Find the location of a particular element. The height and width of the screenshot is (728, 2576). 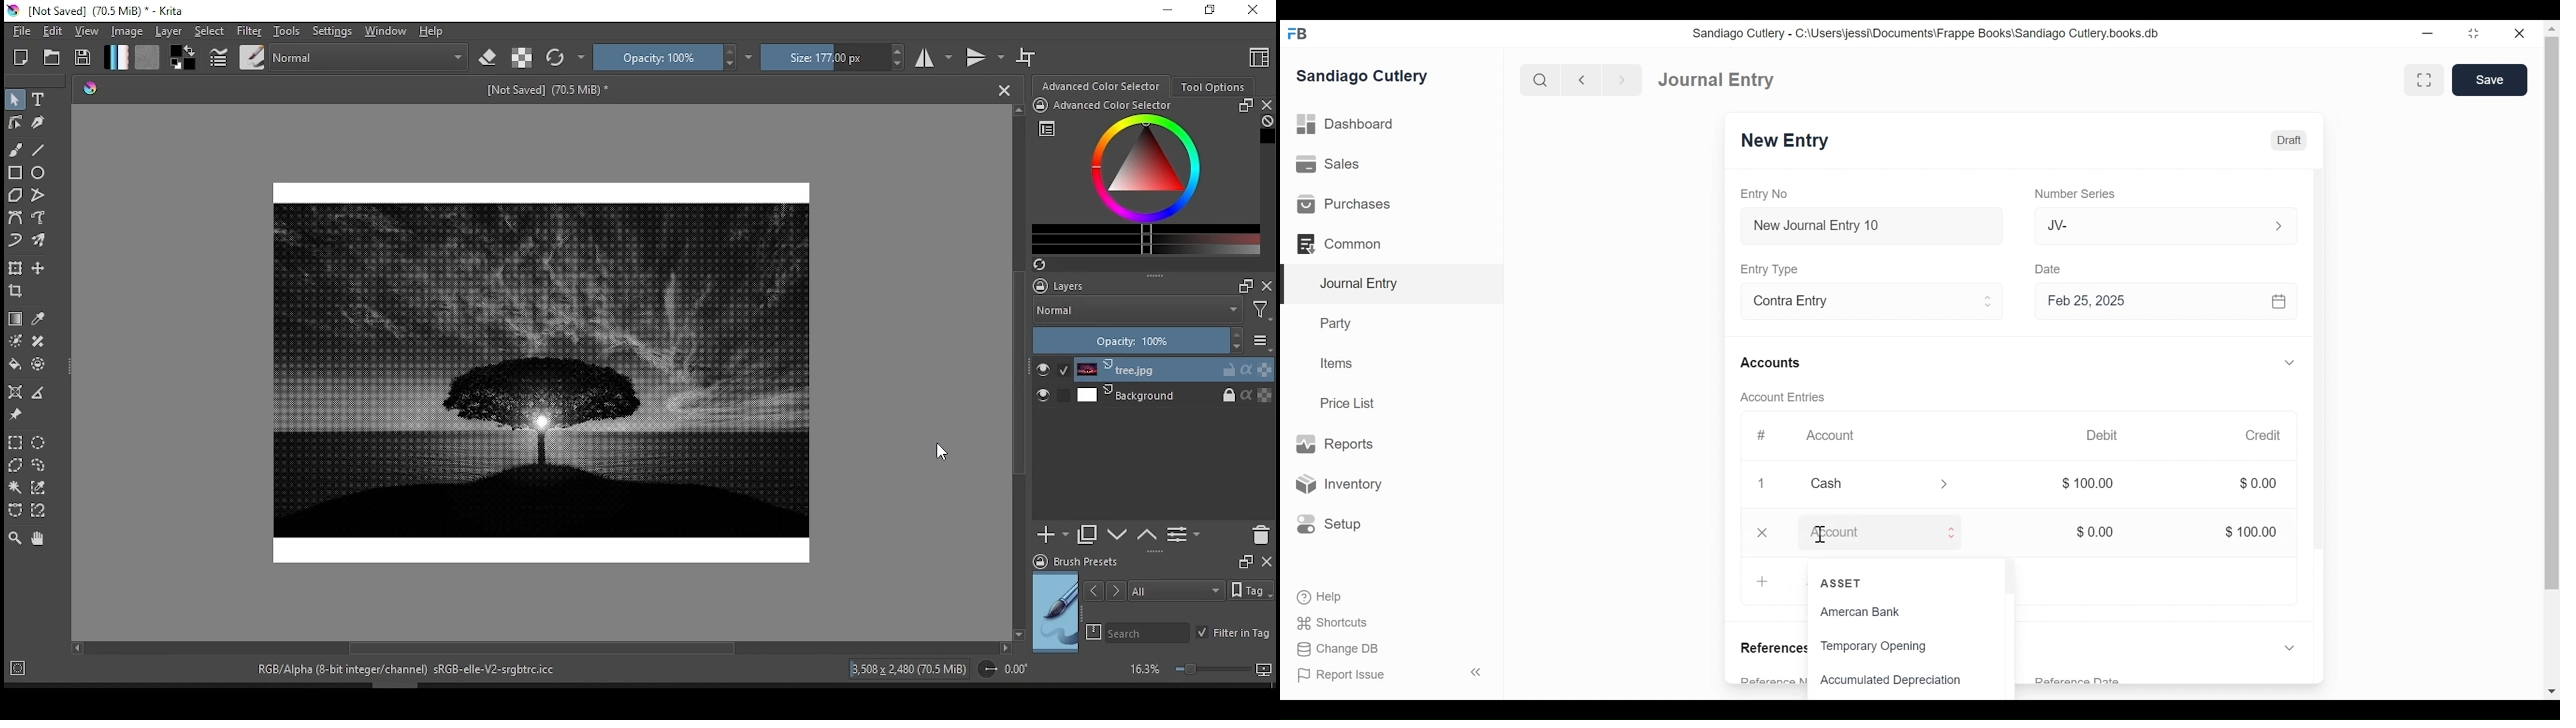

blending mode is located at coordinates (370, 58).